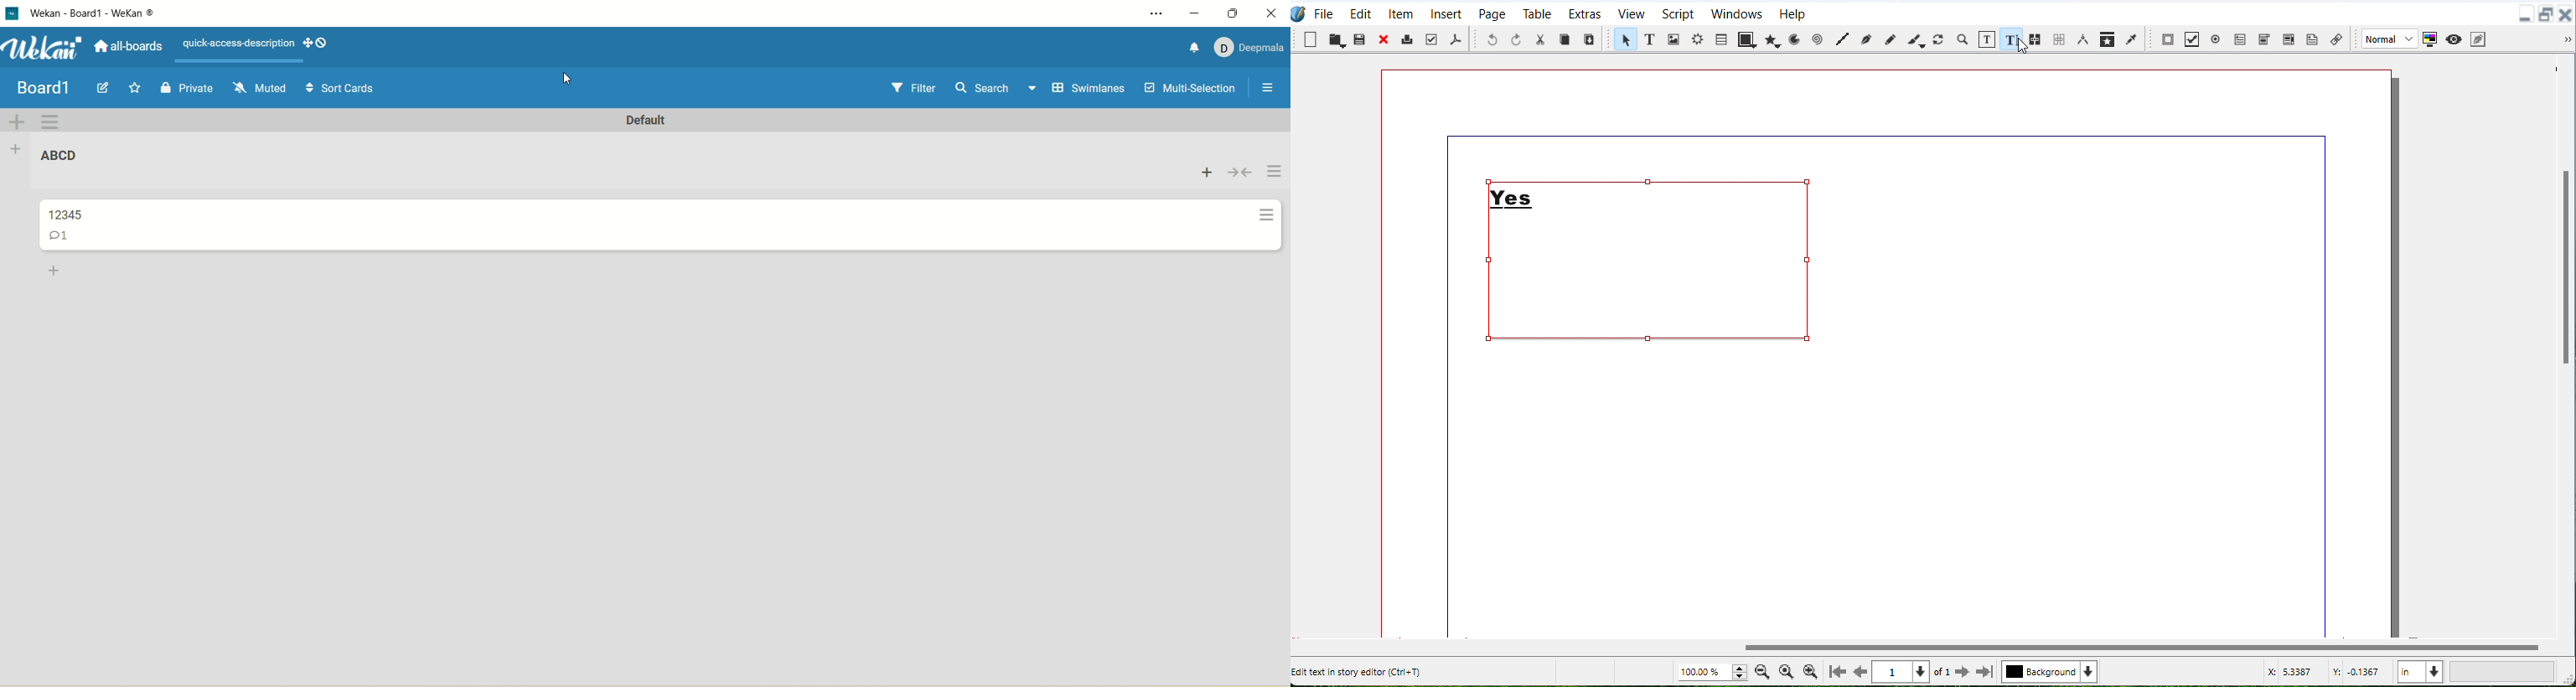 This screenshot has height=700, width=2576. I want to click on Image Preview Quality, so click(2387, 39).